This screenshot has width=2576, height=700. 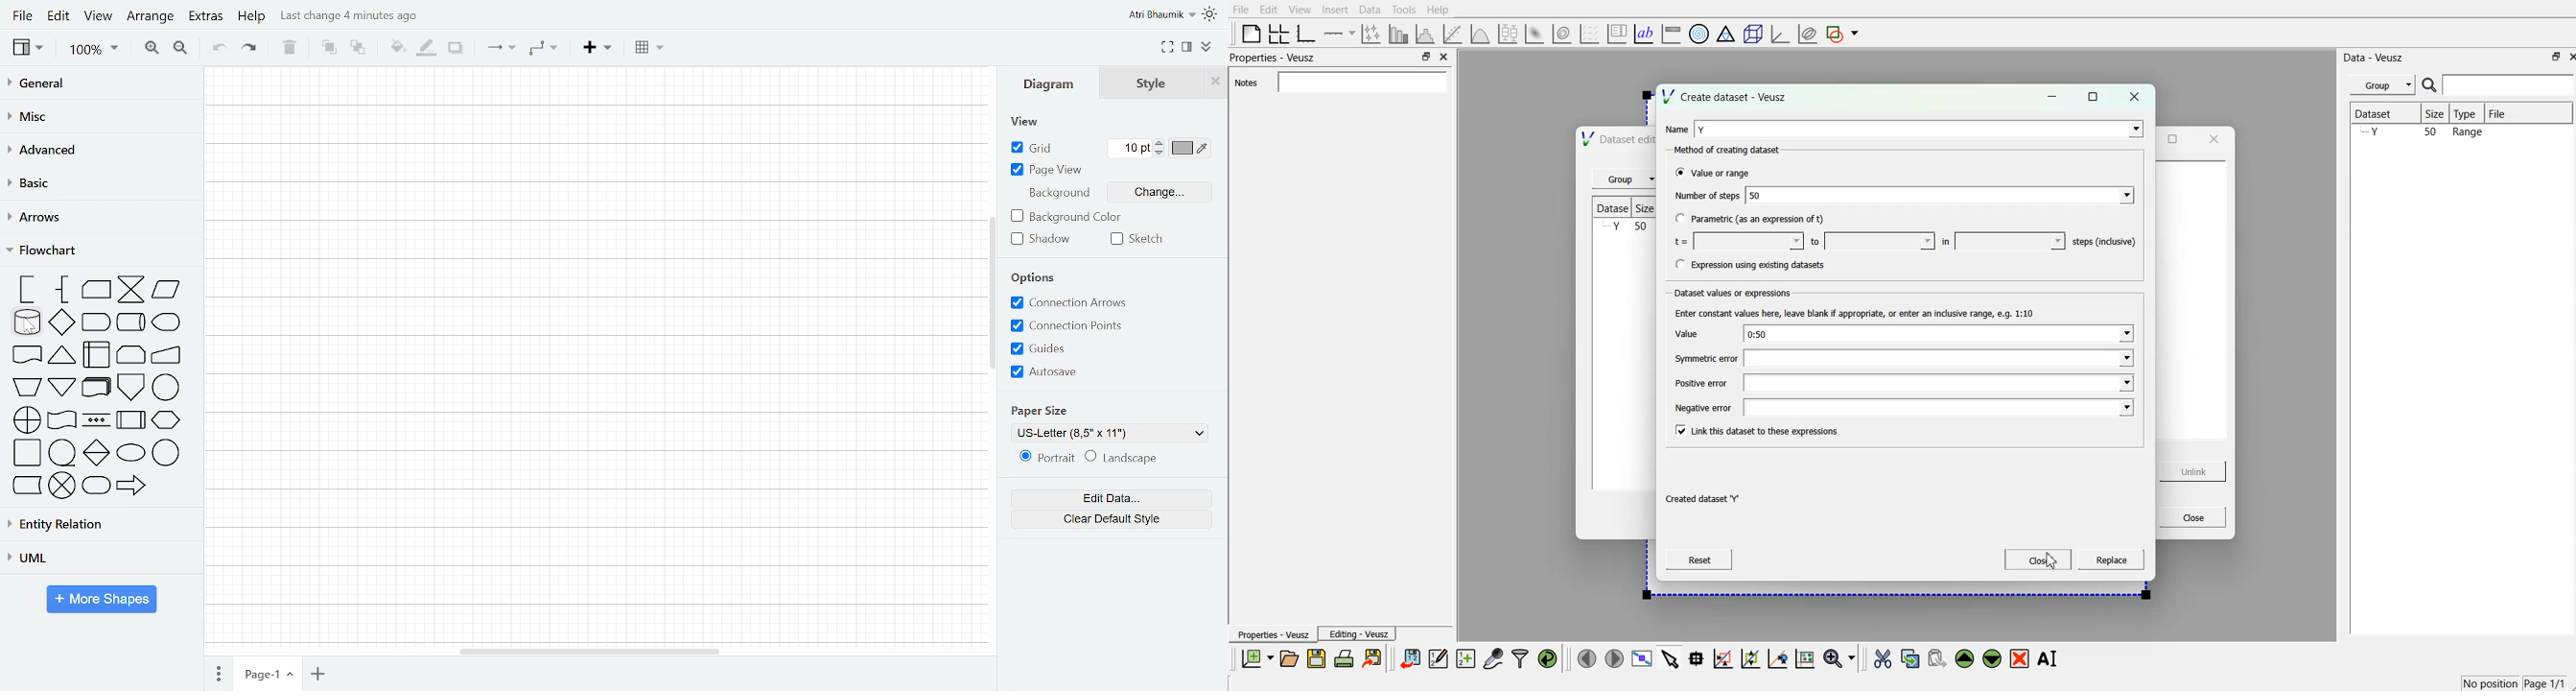 What do you see at coordinates (61, 421) in the screenshot?
I see `tape` at bounding box center [61, 421].